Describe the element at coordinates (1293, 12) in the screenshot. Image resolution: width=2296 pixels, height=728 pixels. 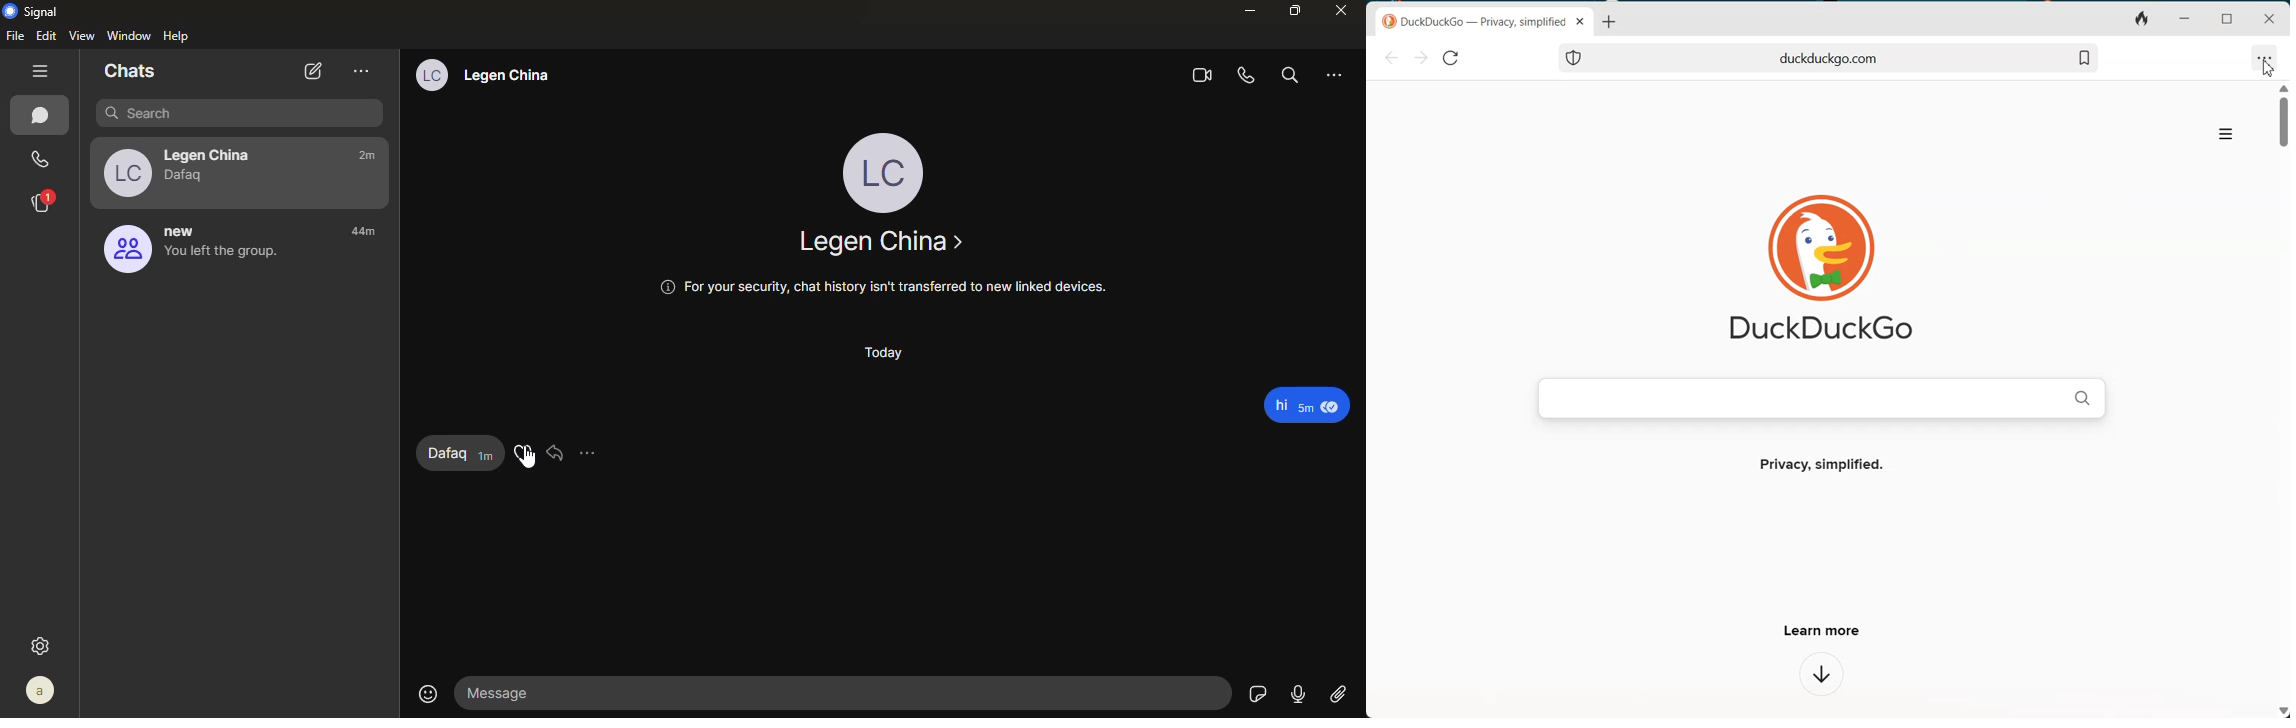
I see `maximize` at that location.